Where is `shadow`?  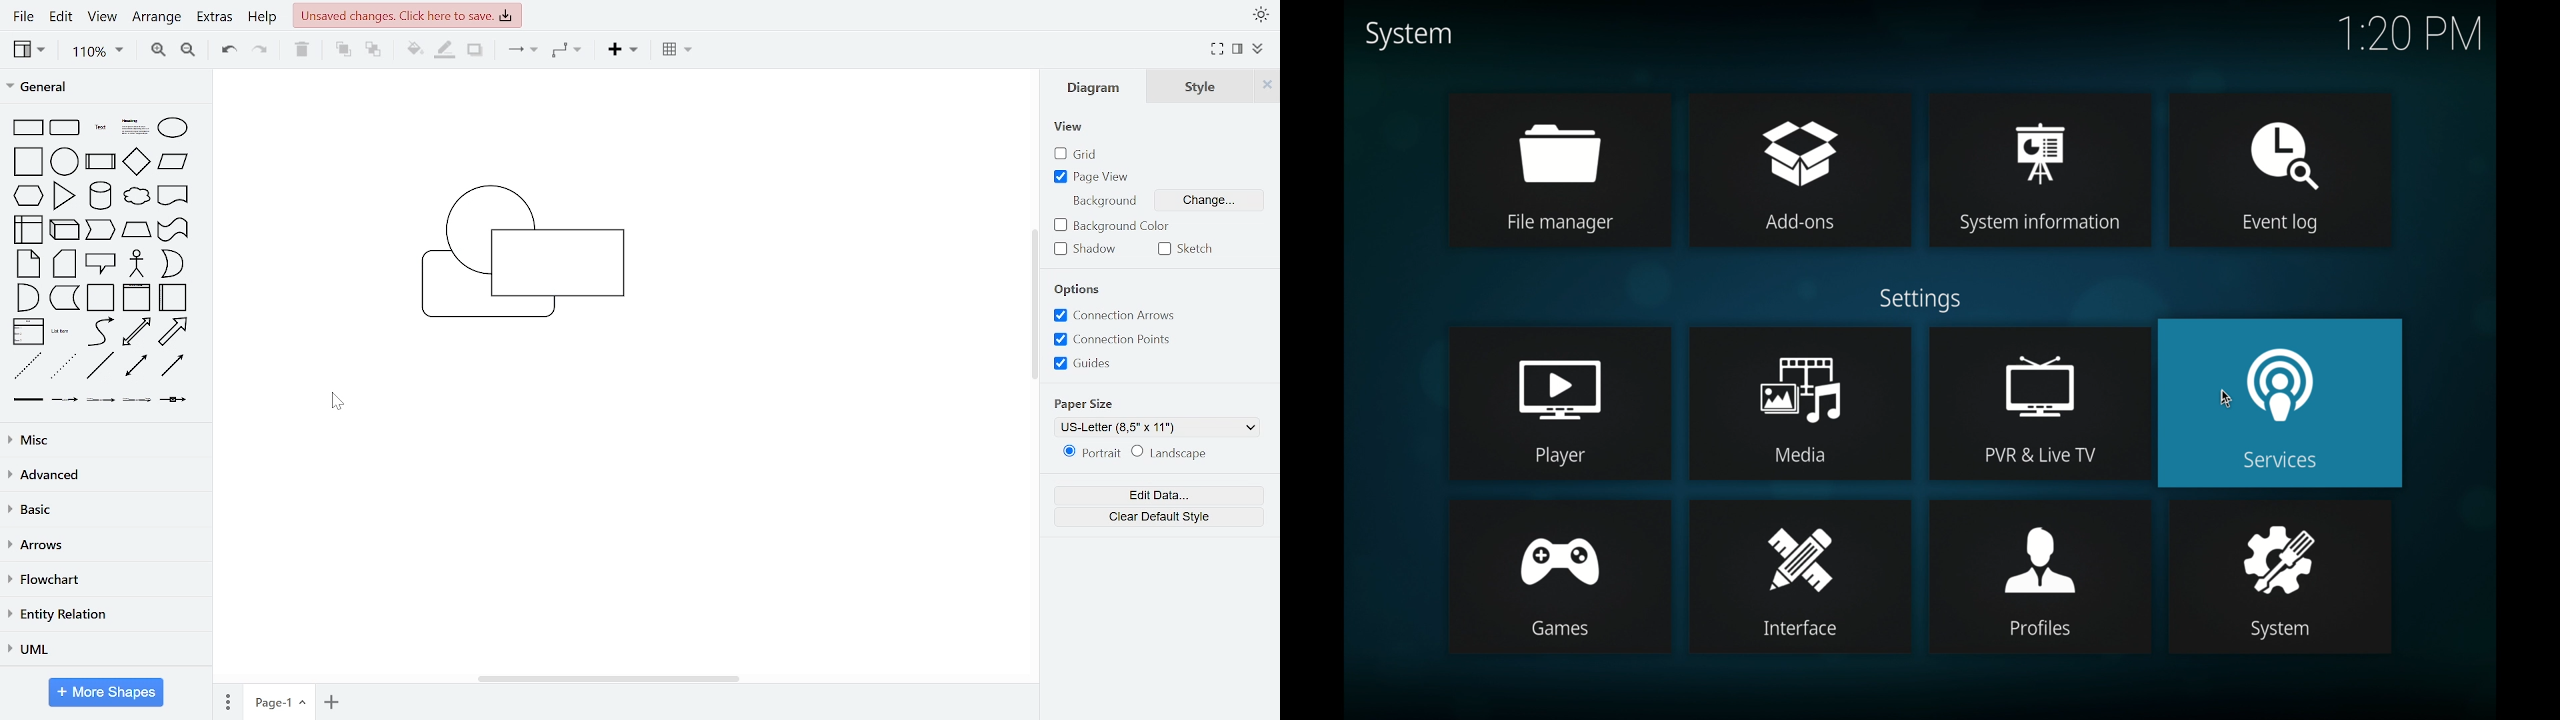
shadow is located at coordinates (1084, 249).